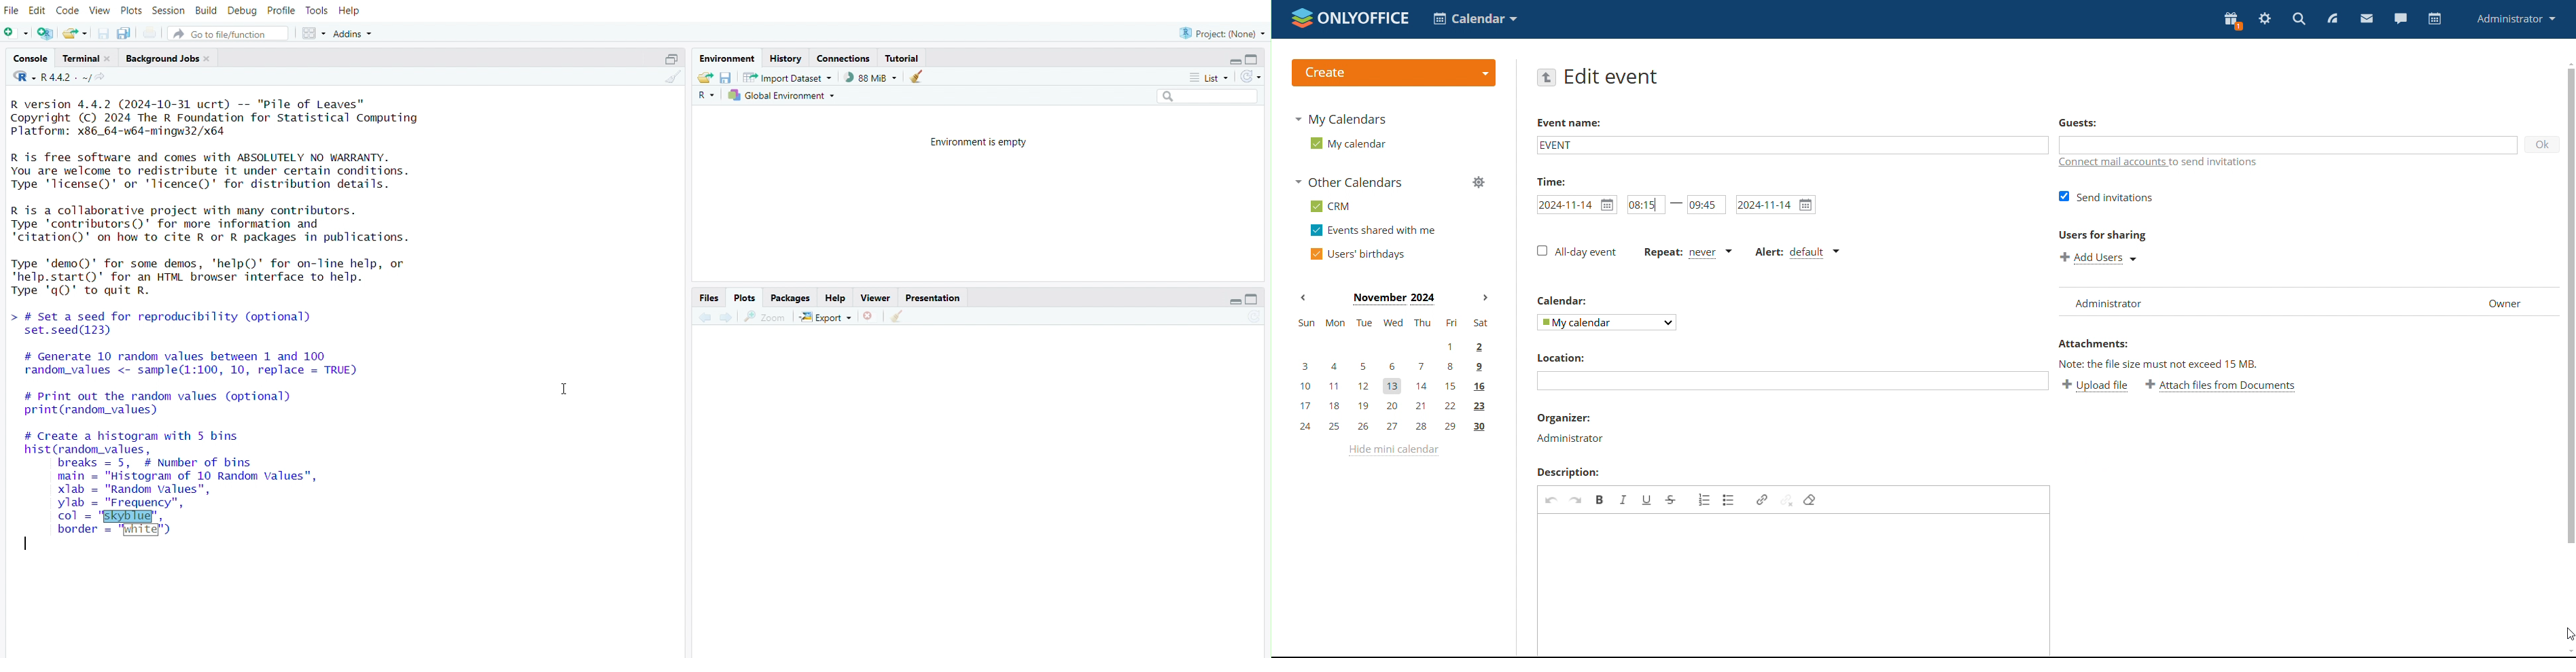 This screenshot has height=672, width=2576. Describe the element at coordinates (764, 316) in the screenshot. I see `view a larger version of the plot in new window` at that location.